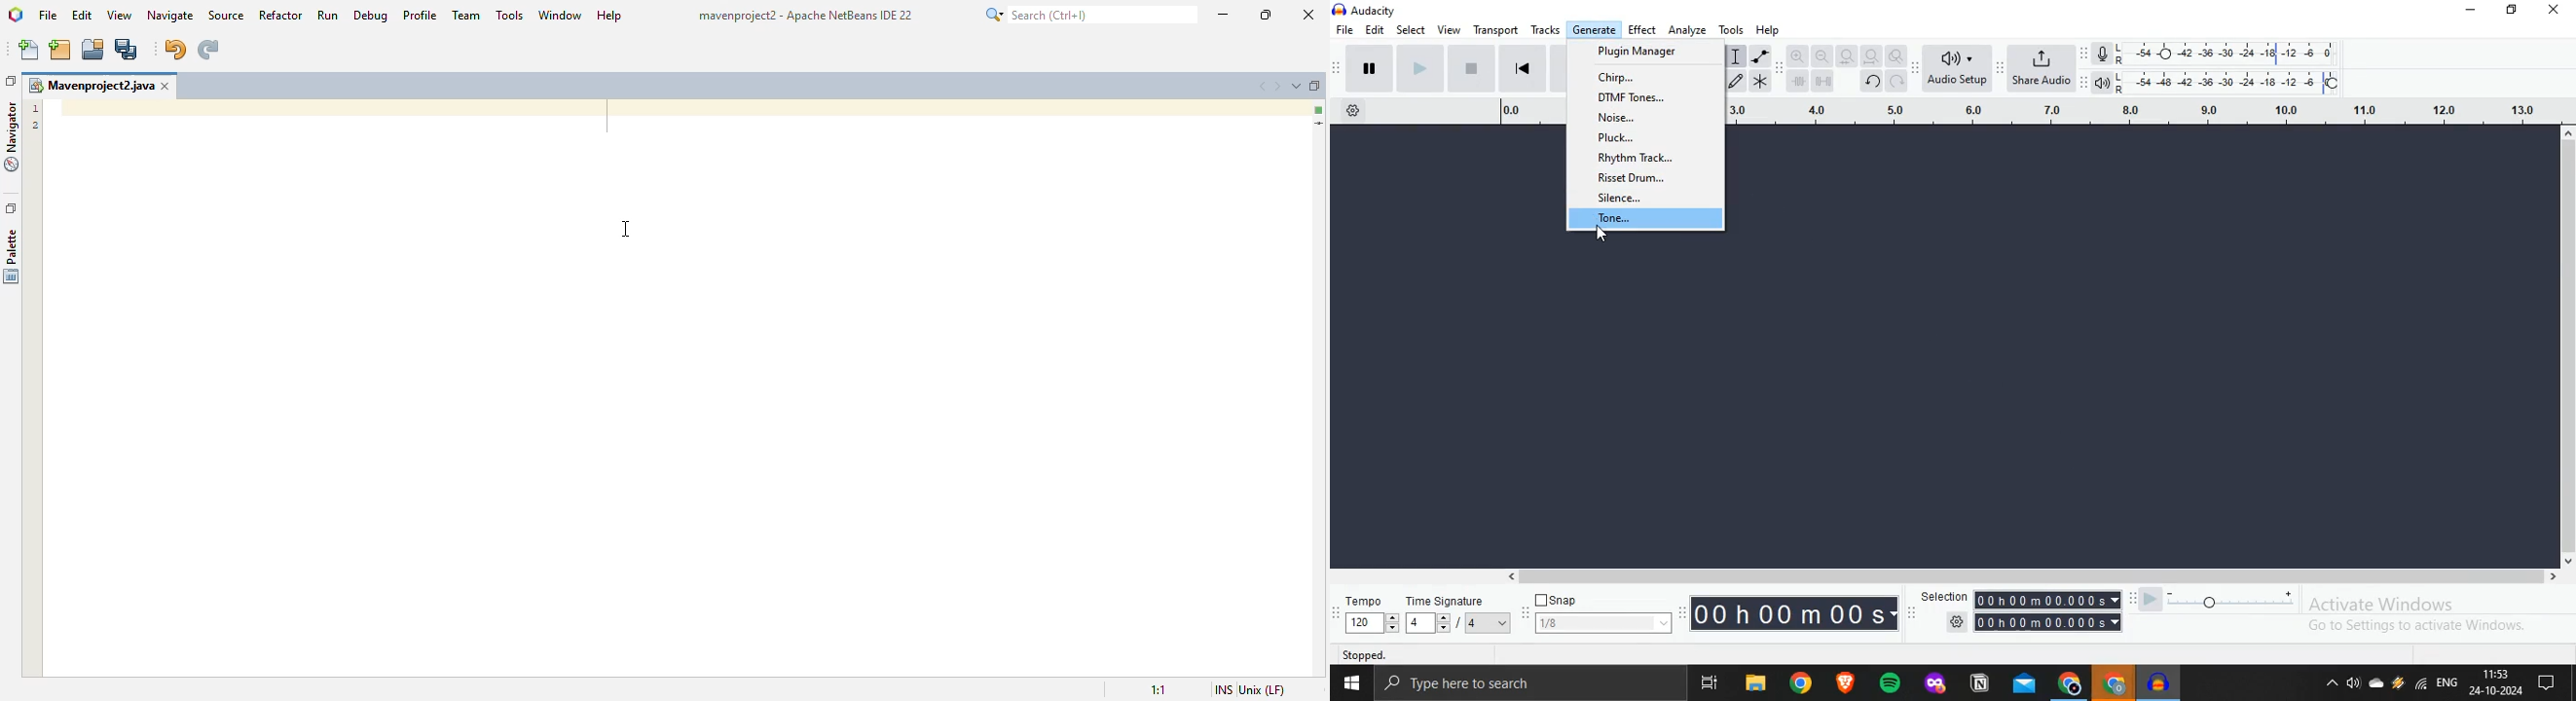 Image resolution: width=2576 pixels, height=728 pixels. What do you see at coordinates (1847, 57) in the screenshot?
I see `Fit Section` at bounding box center [1847, 57].